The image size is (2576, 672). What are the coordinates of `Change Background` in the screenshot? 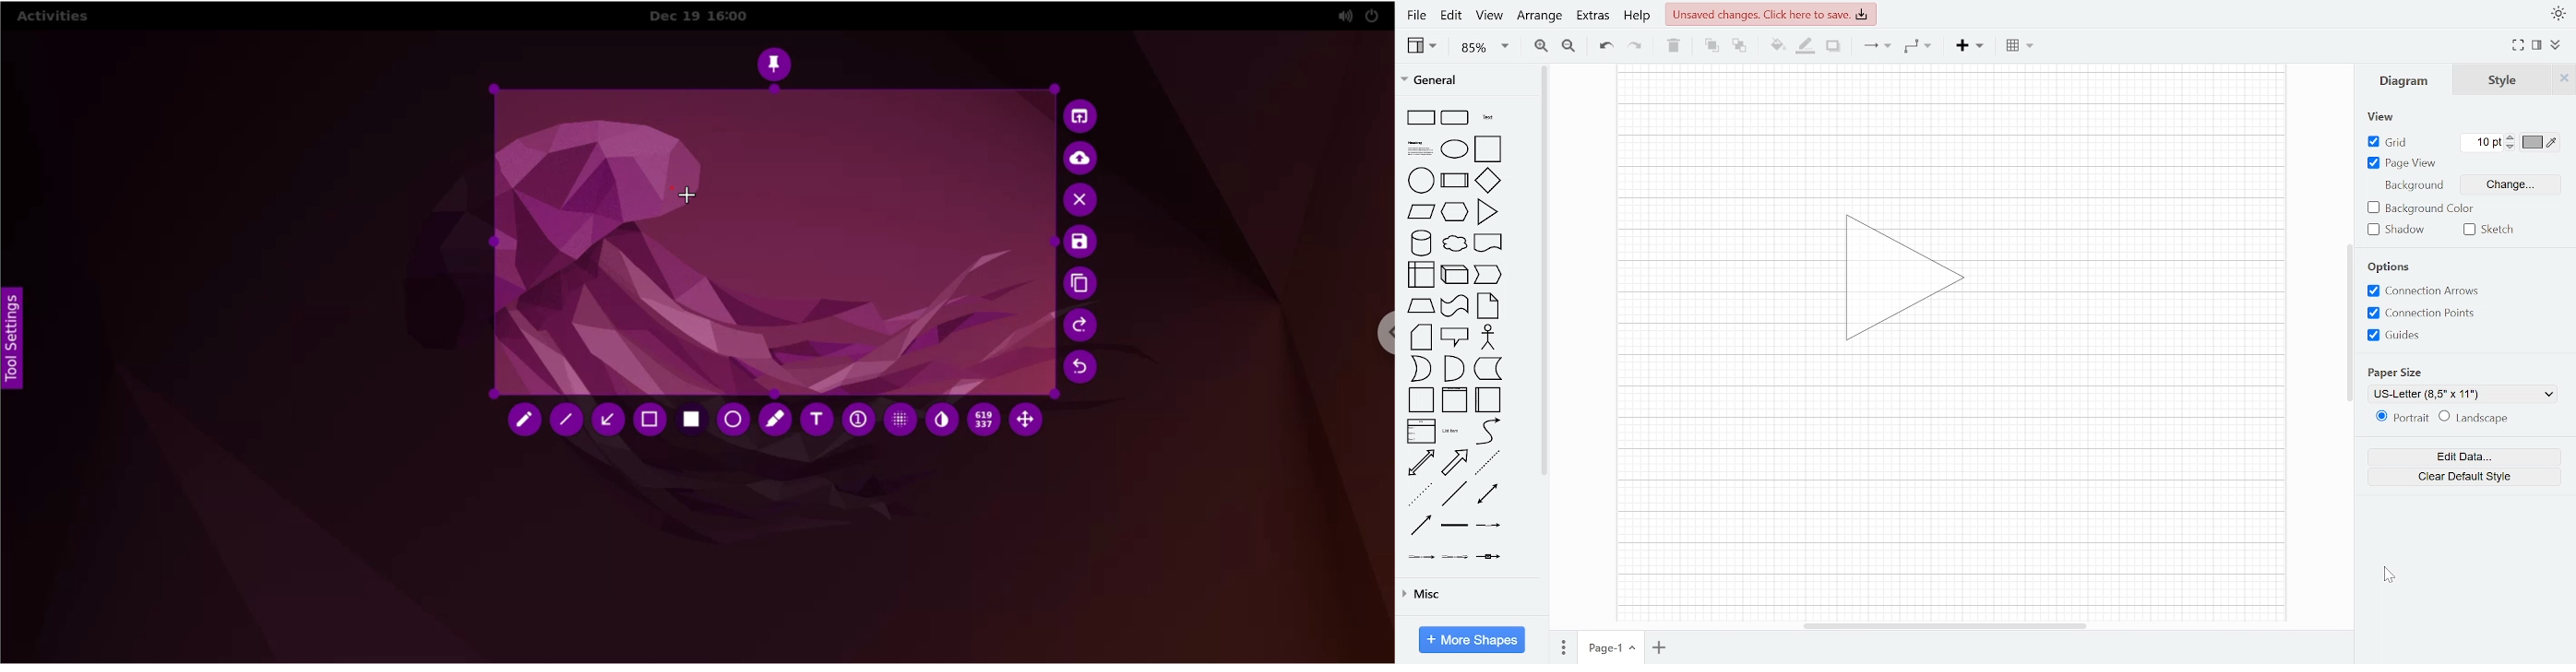 It's located at (2510, 184).